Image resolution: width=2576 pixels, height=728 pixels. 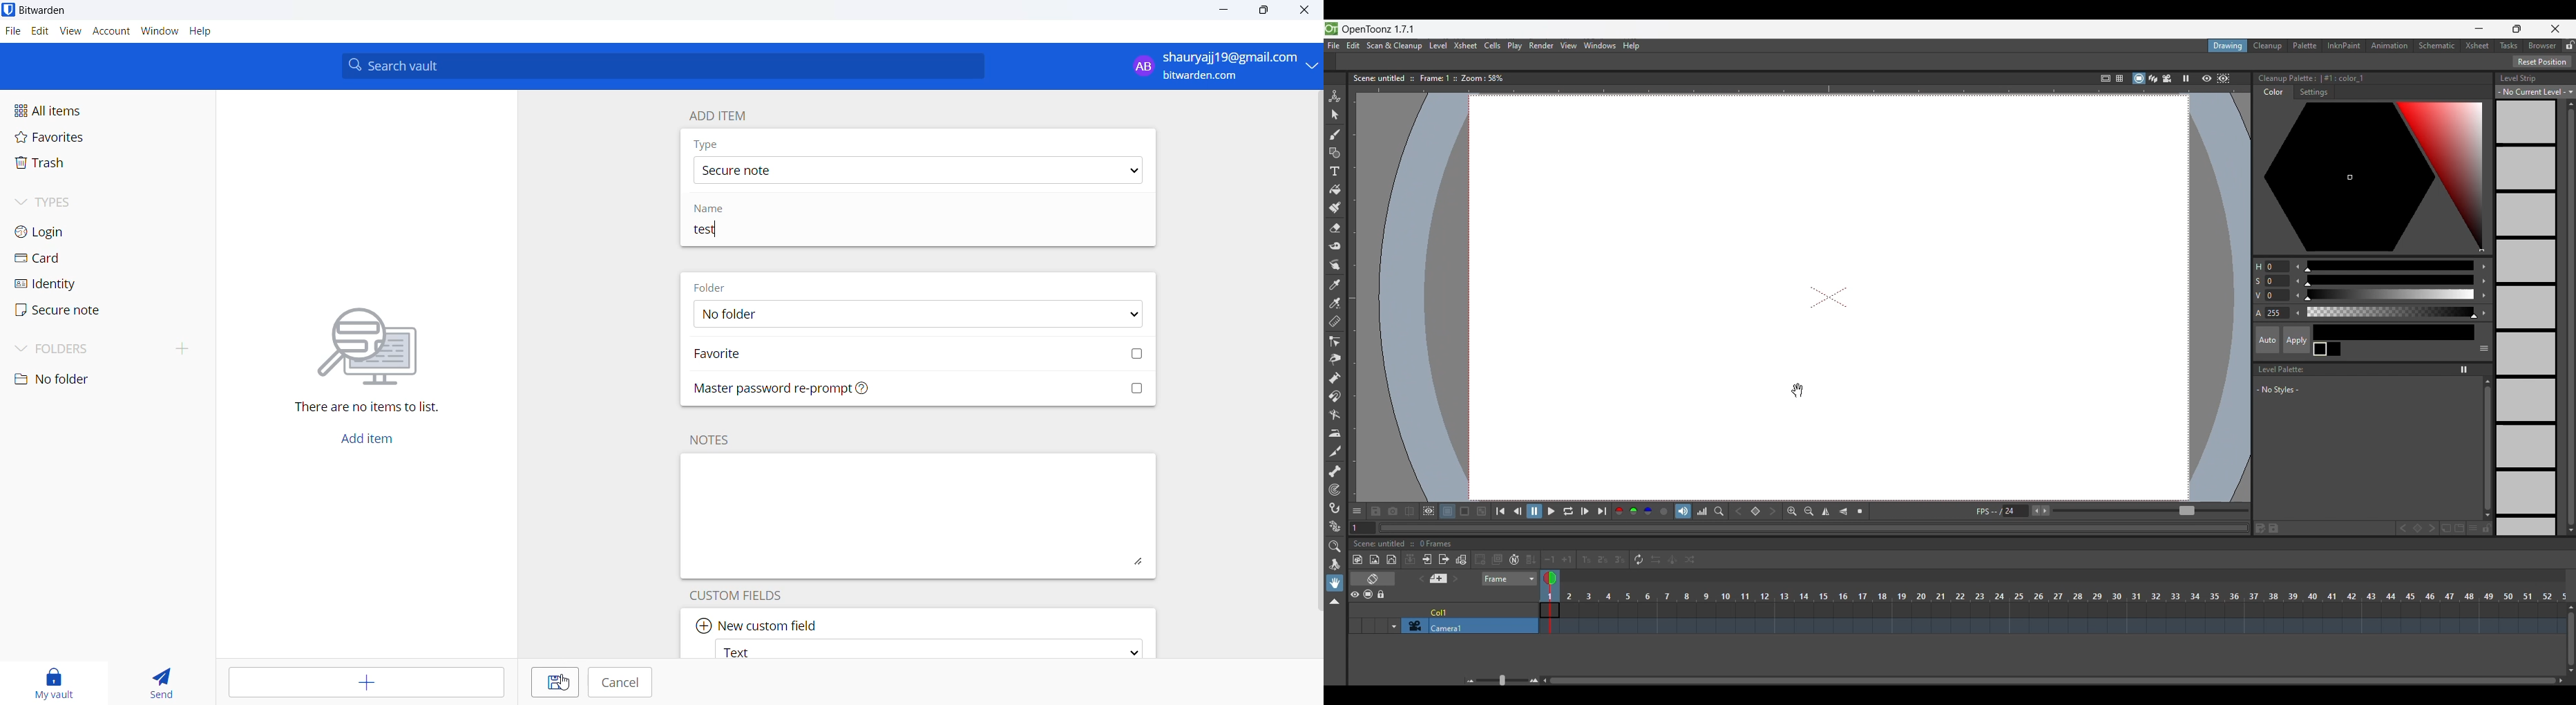 What do you see at coordinates (1549, 559) in the screenshot?
I see `Decrease step` at bounding box center [1549, 559].